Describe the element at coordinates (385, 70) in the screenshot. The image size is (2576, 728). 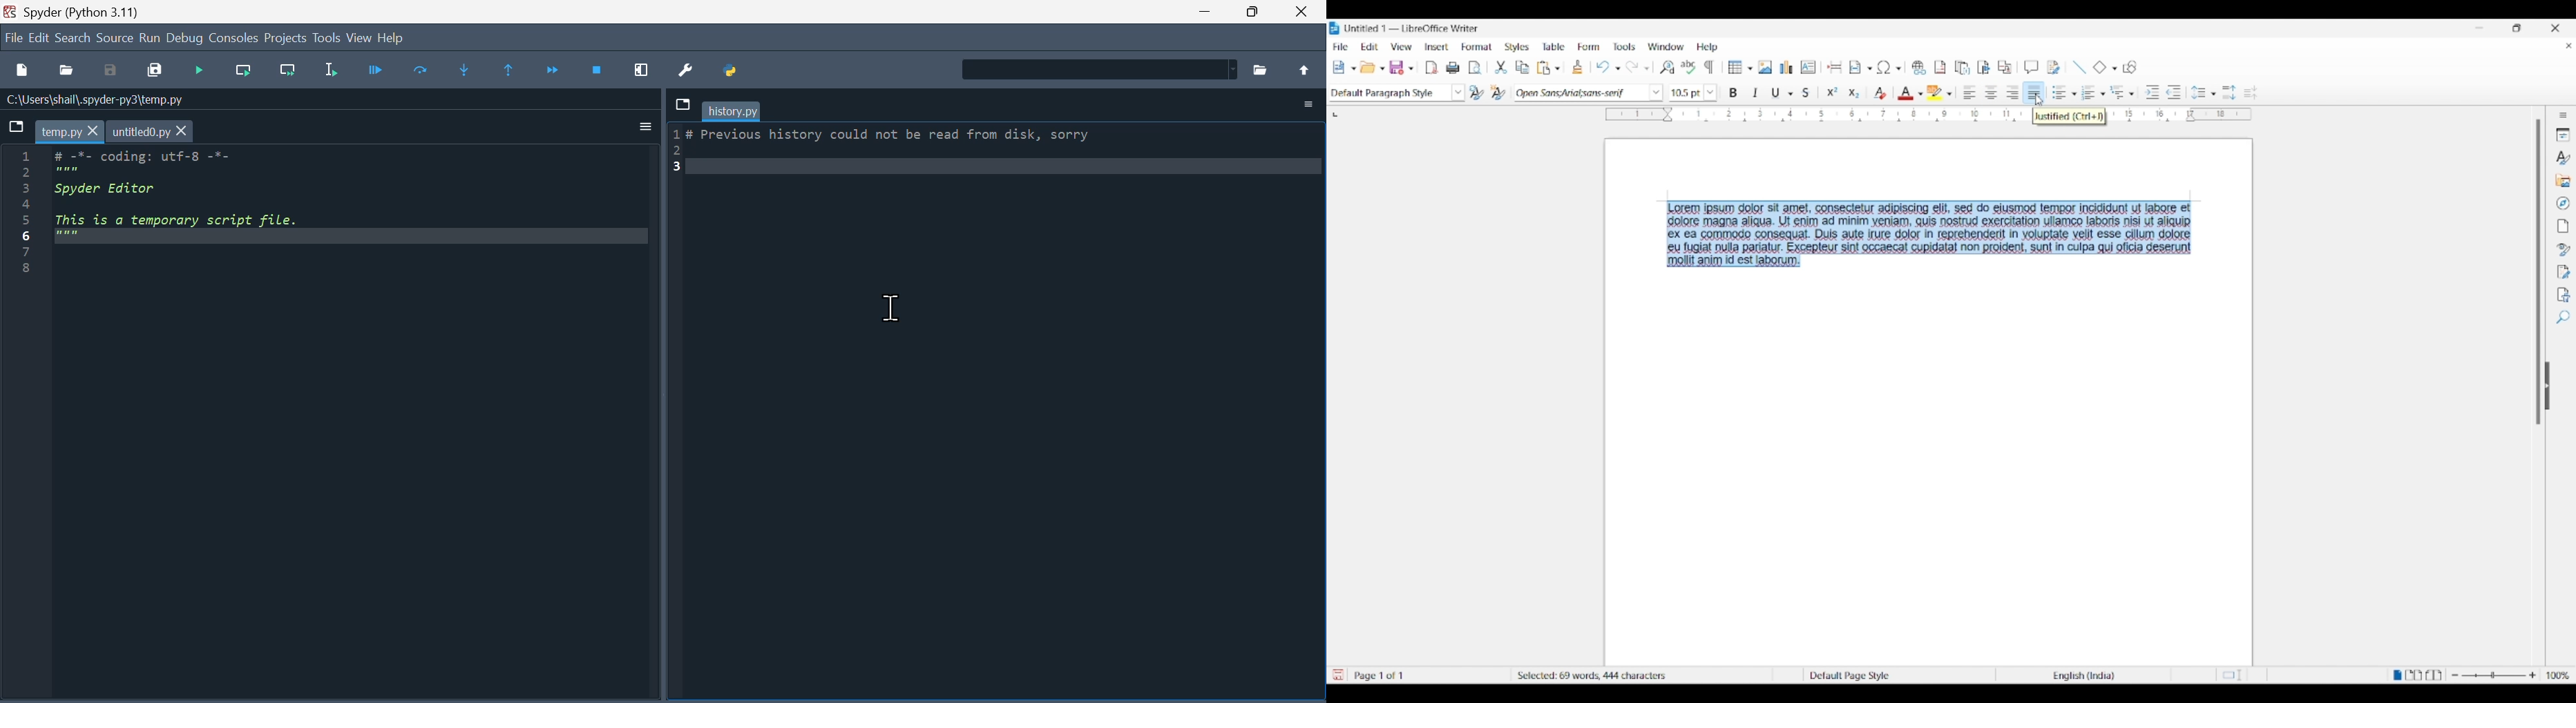
I see `Debug file` at that location.